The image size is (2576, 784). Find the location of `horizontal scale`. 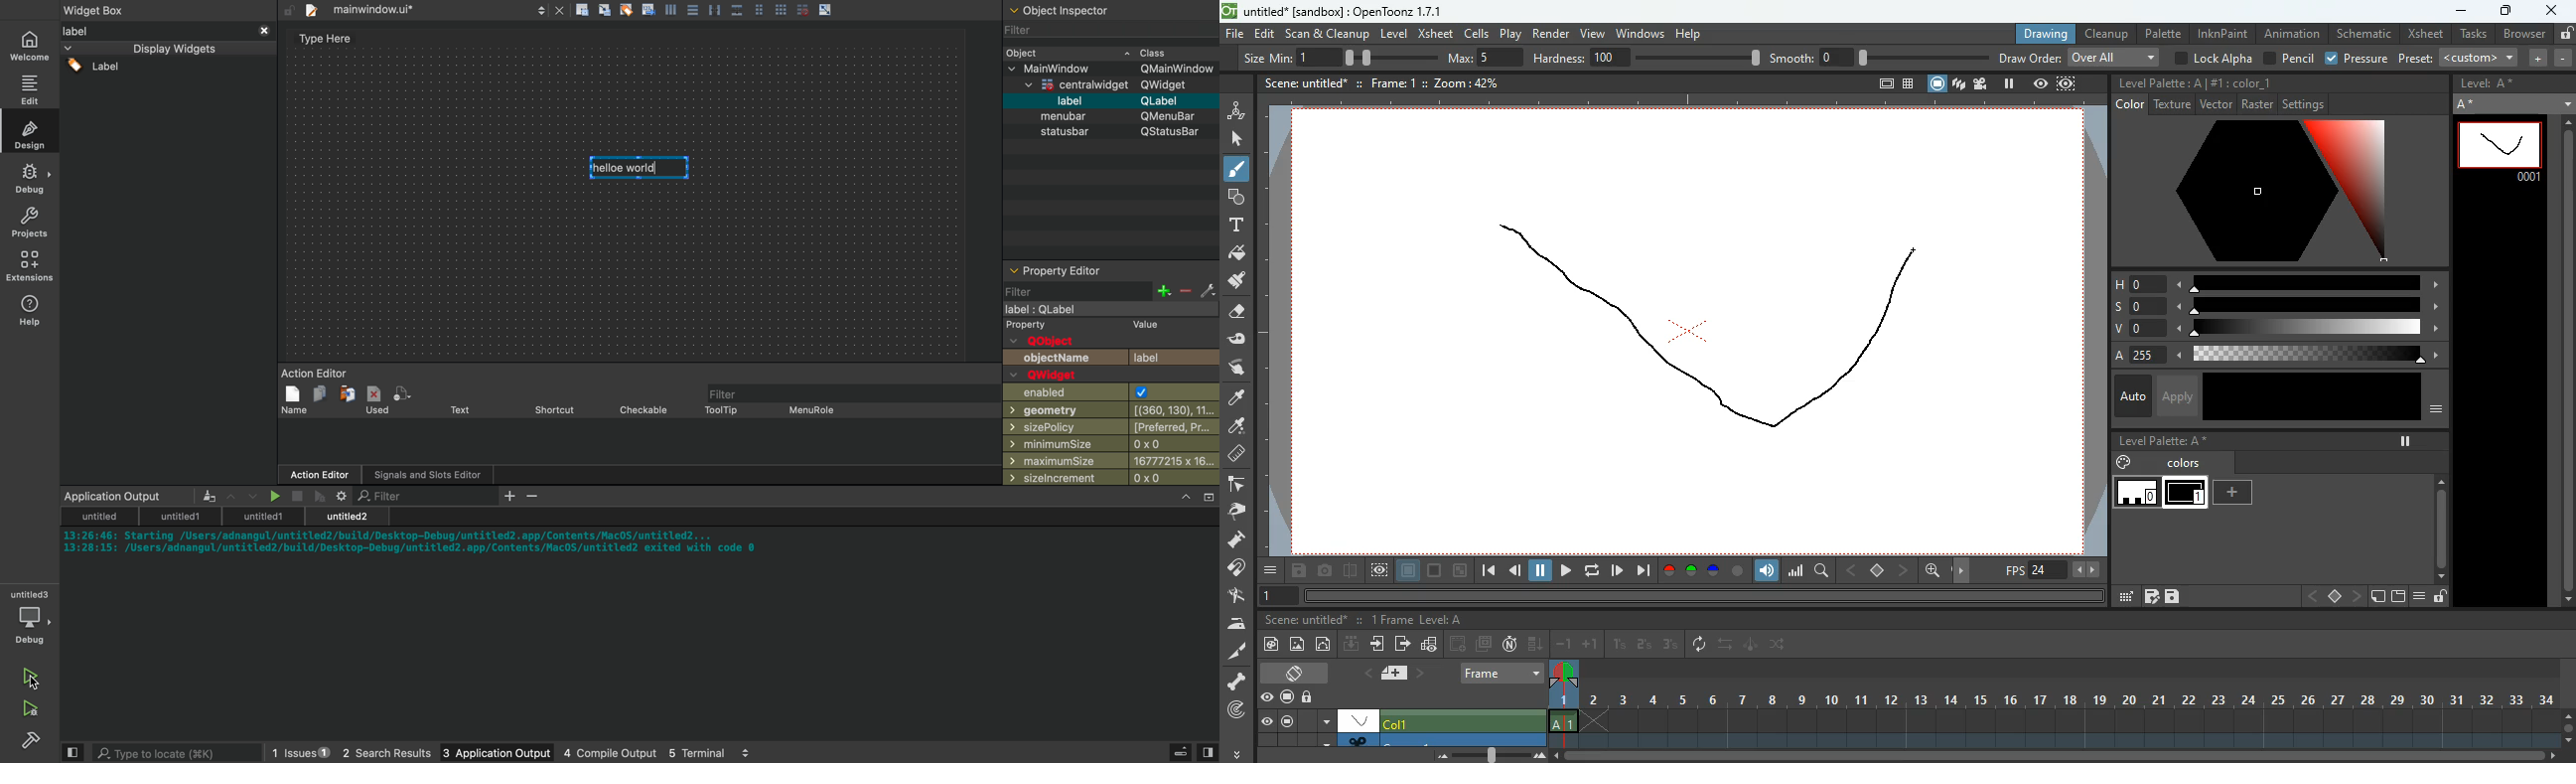

horizontal scale is located at coordinates (1677, 103).